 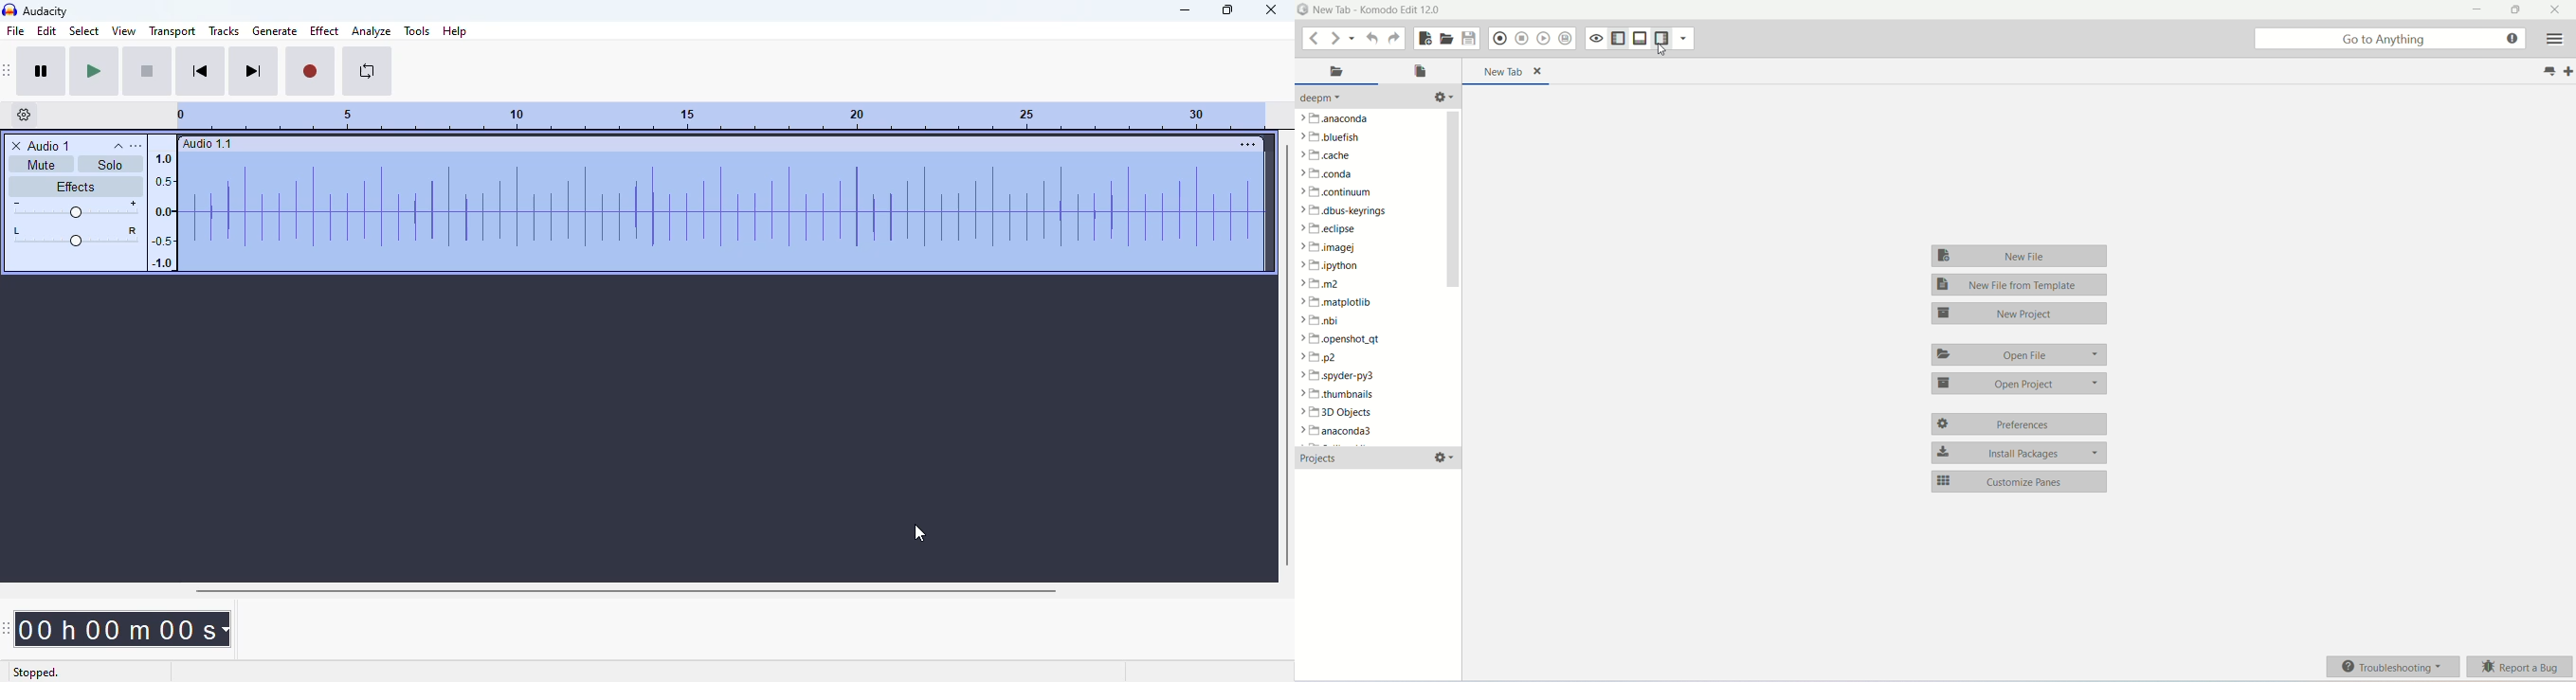 I want to click on generate, so click(x=276, y=30).